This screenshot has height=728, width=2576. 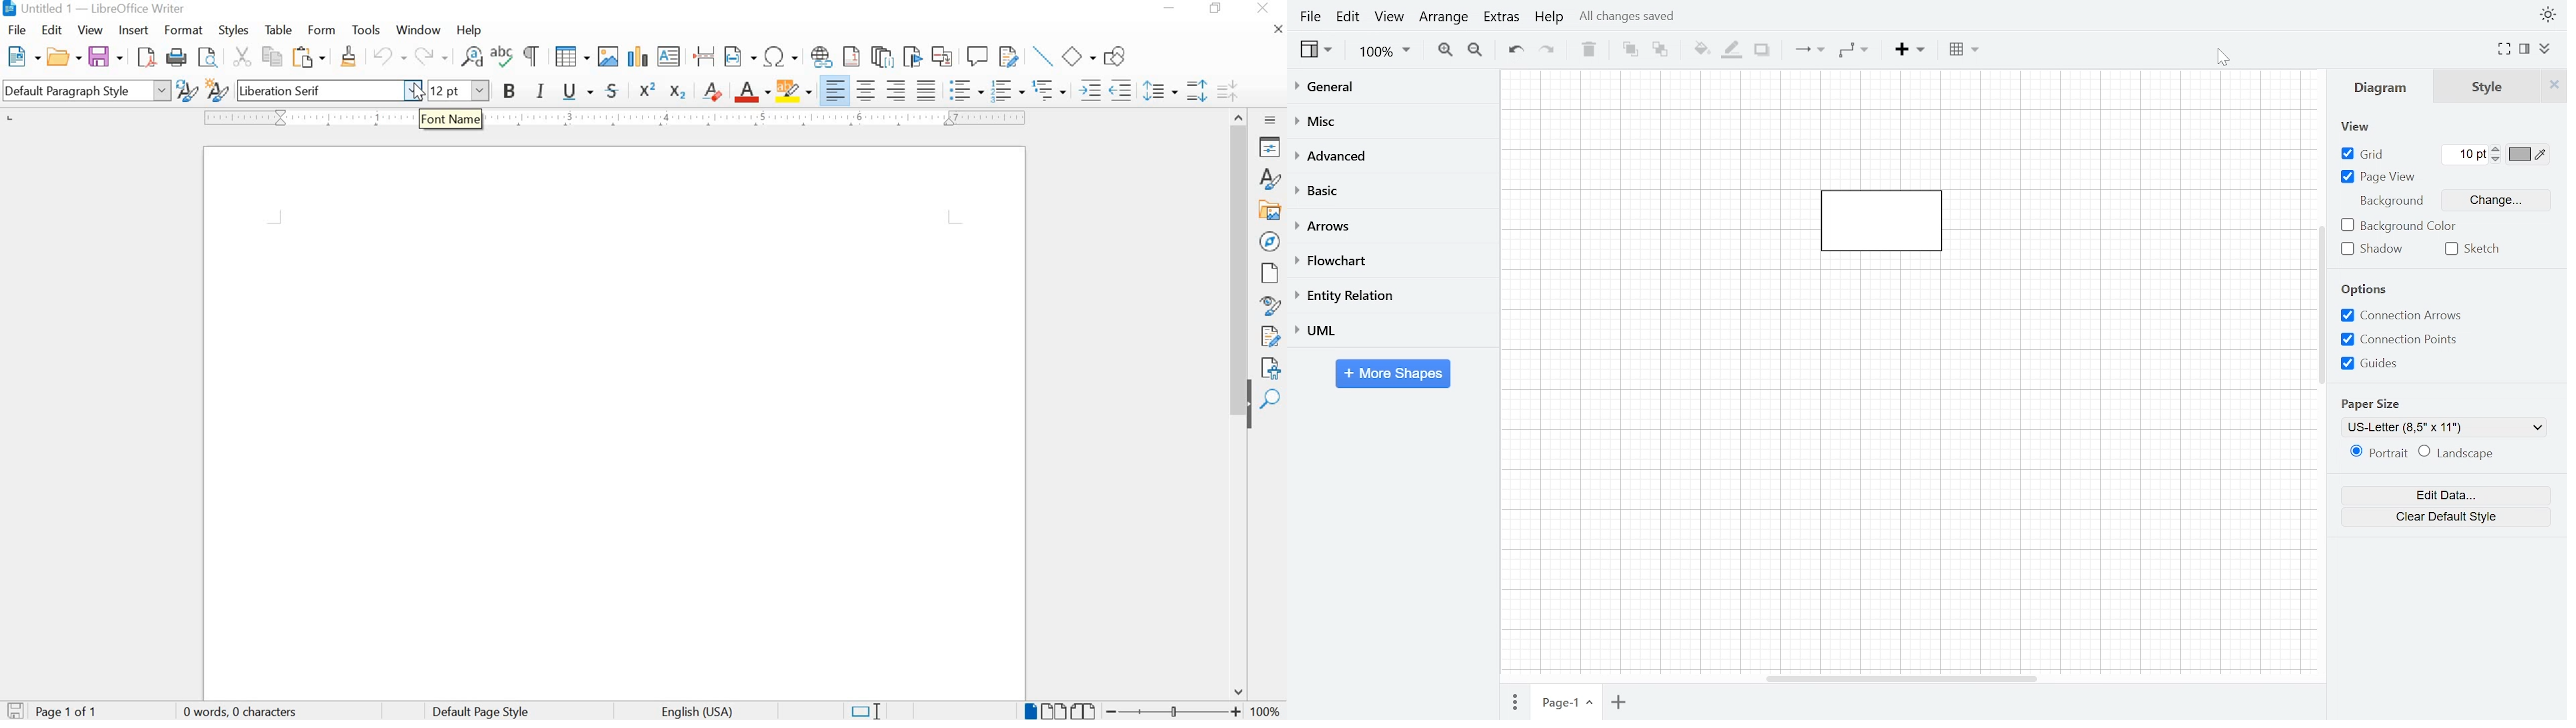 What do you see at coordinates (245, 712) in the screenshot?
I see `WORD AND CHARACTER COUNT` at bounding box center [245, 712].